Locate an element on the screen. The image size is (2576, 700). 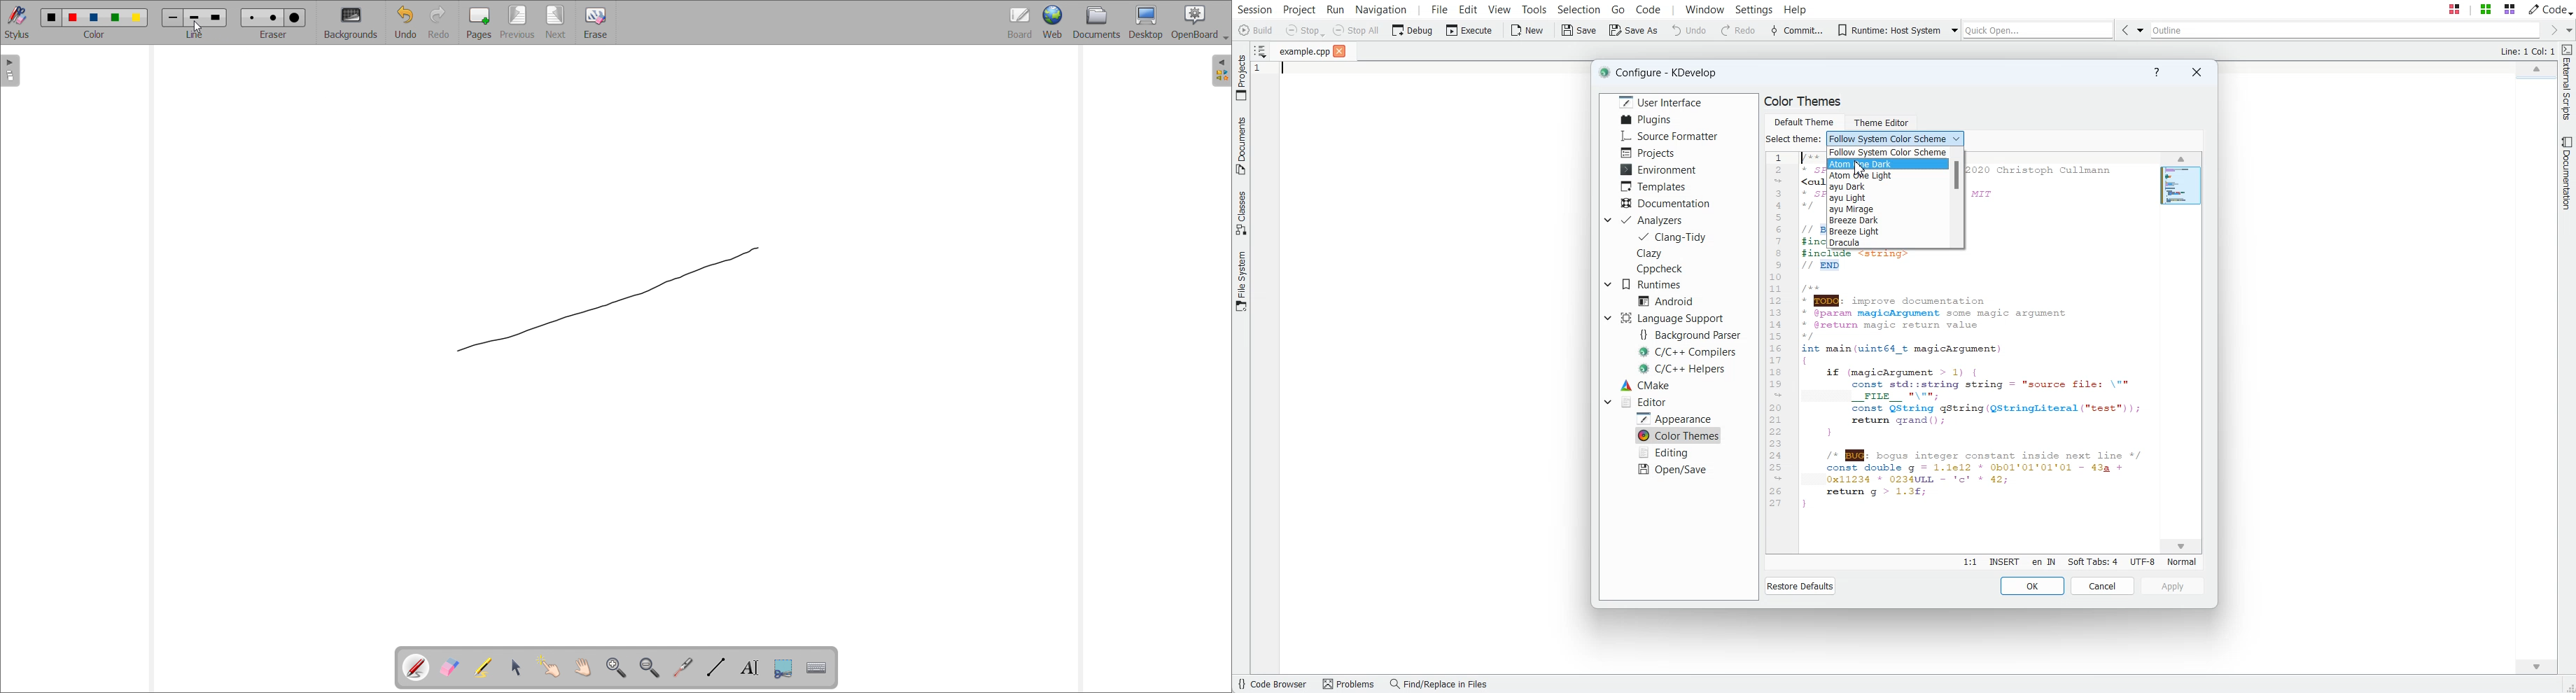
Background Parser is located at coordinates (1693, 335).